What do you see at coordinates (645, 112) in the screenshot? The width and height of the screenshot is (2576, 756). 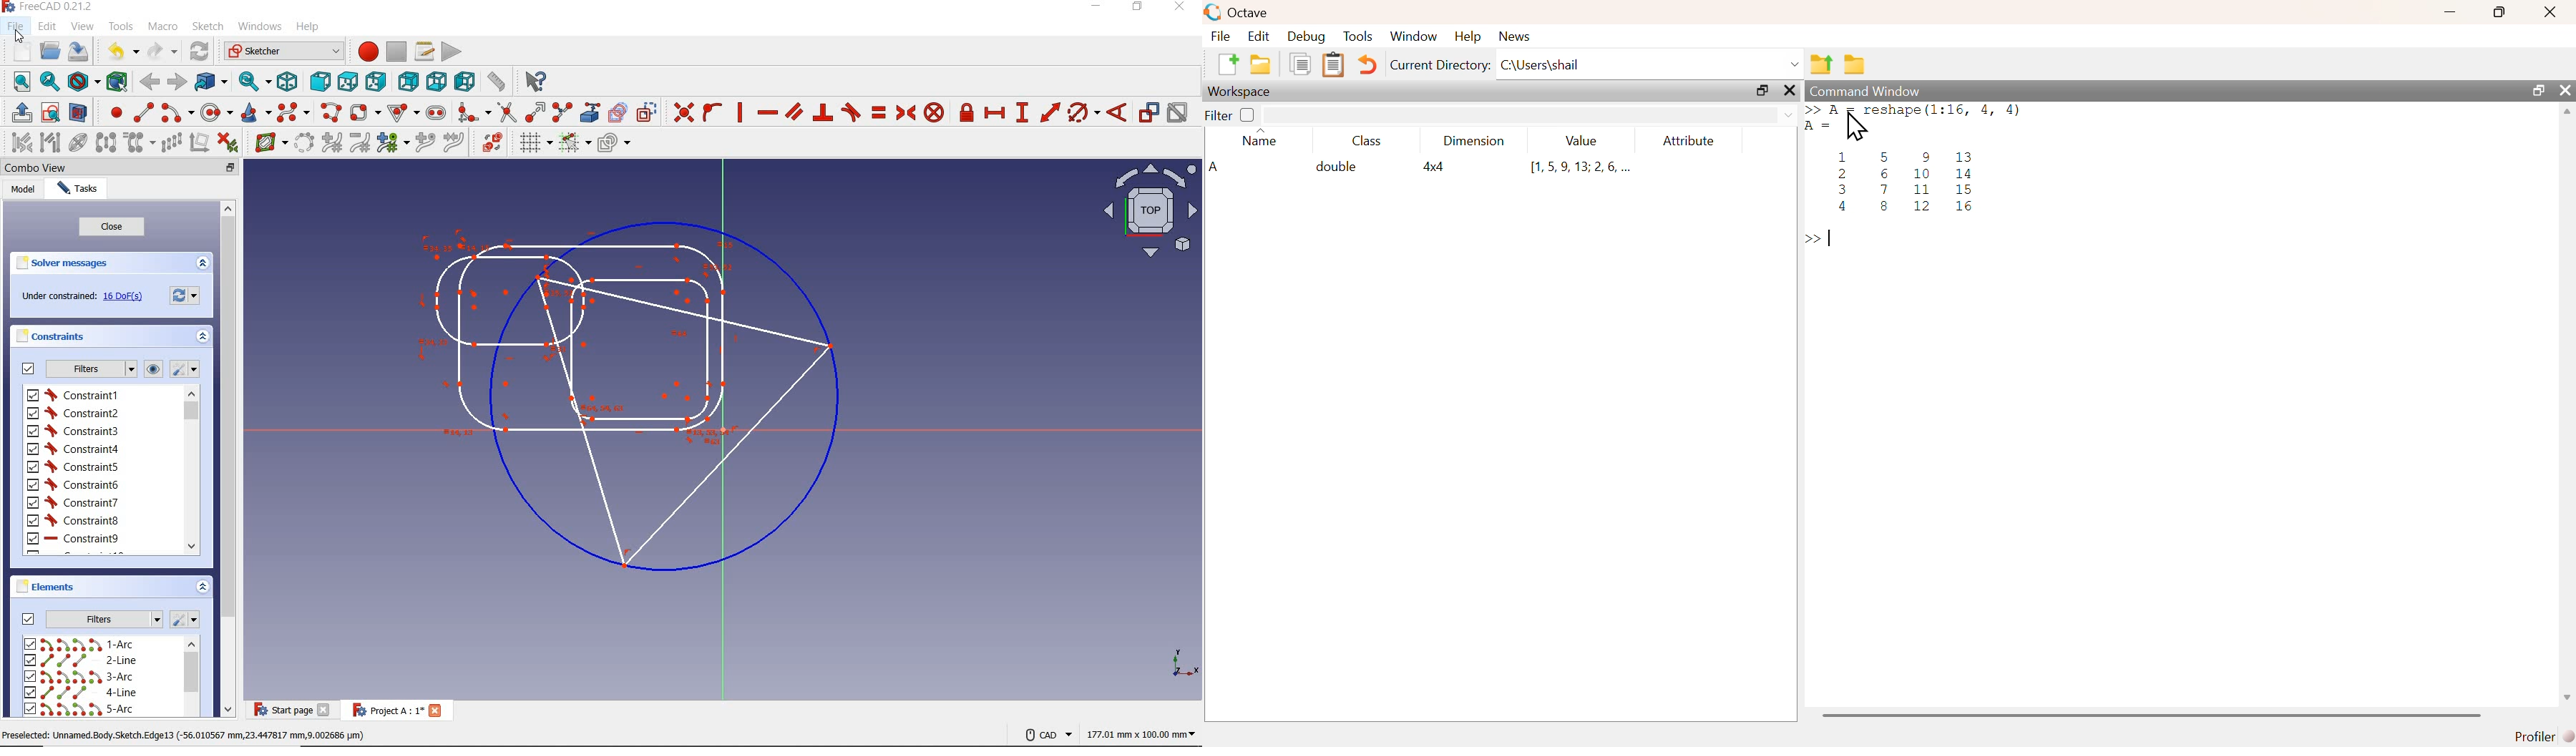 I see `toggle construction geometry` at bounding box center [645, 112].